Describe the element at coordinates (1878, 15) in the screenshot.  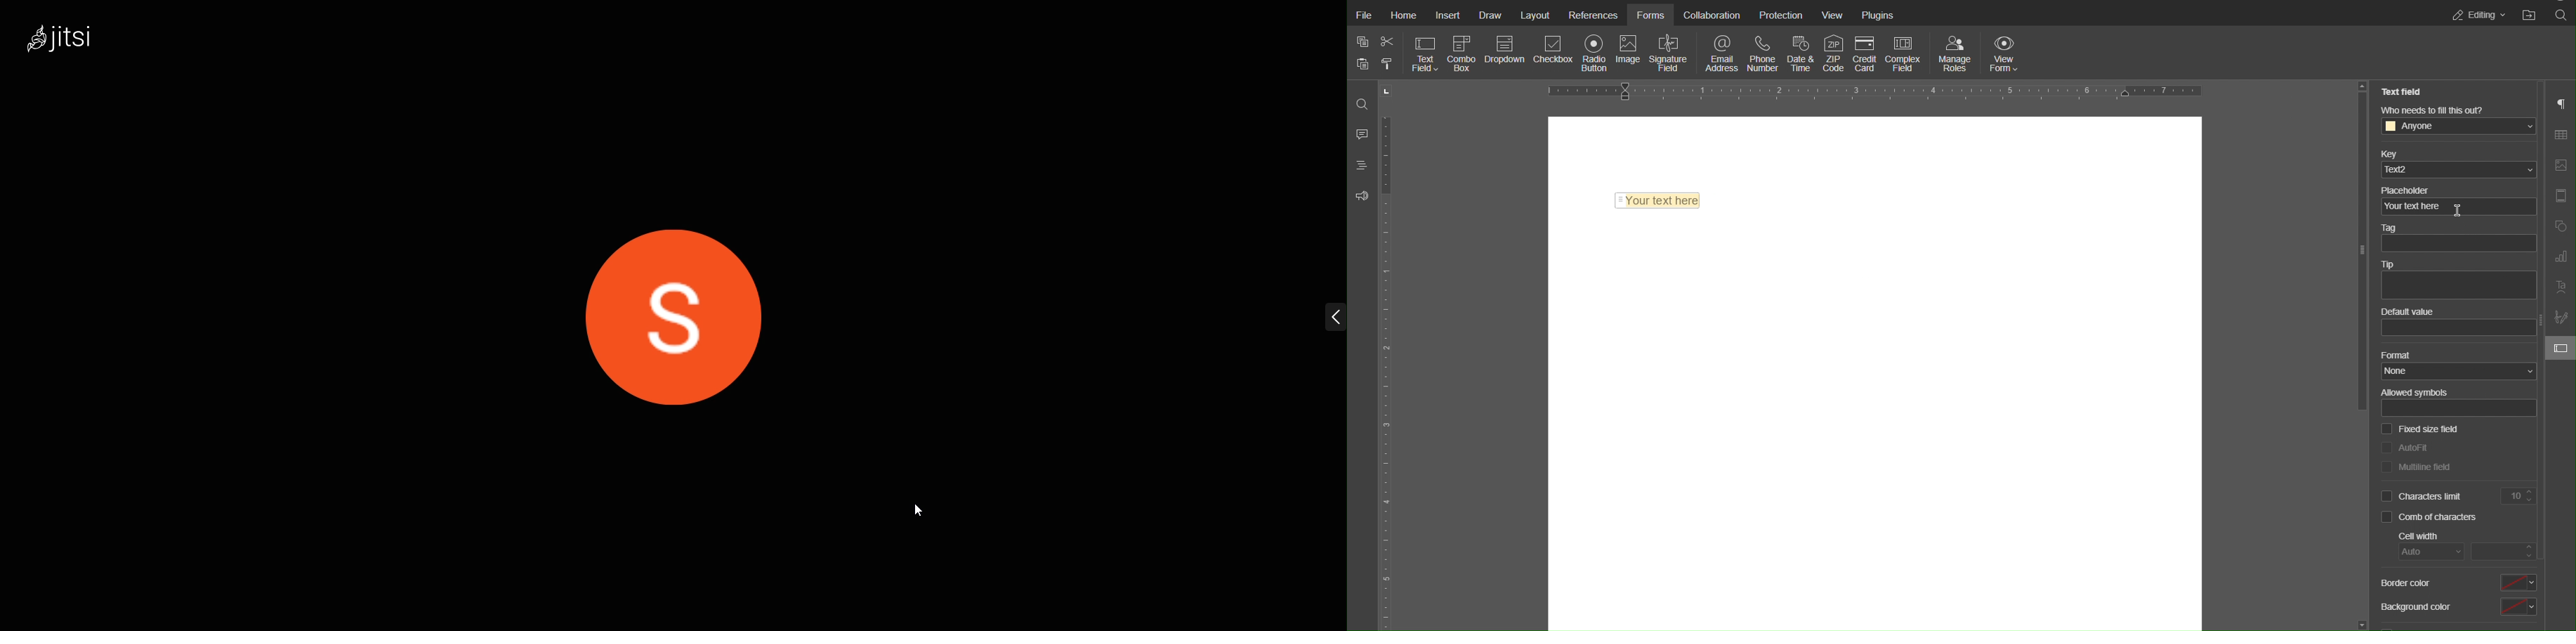
I see `Plugins` at that location.